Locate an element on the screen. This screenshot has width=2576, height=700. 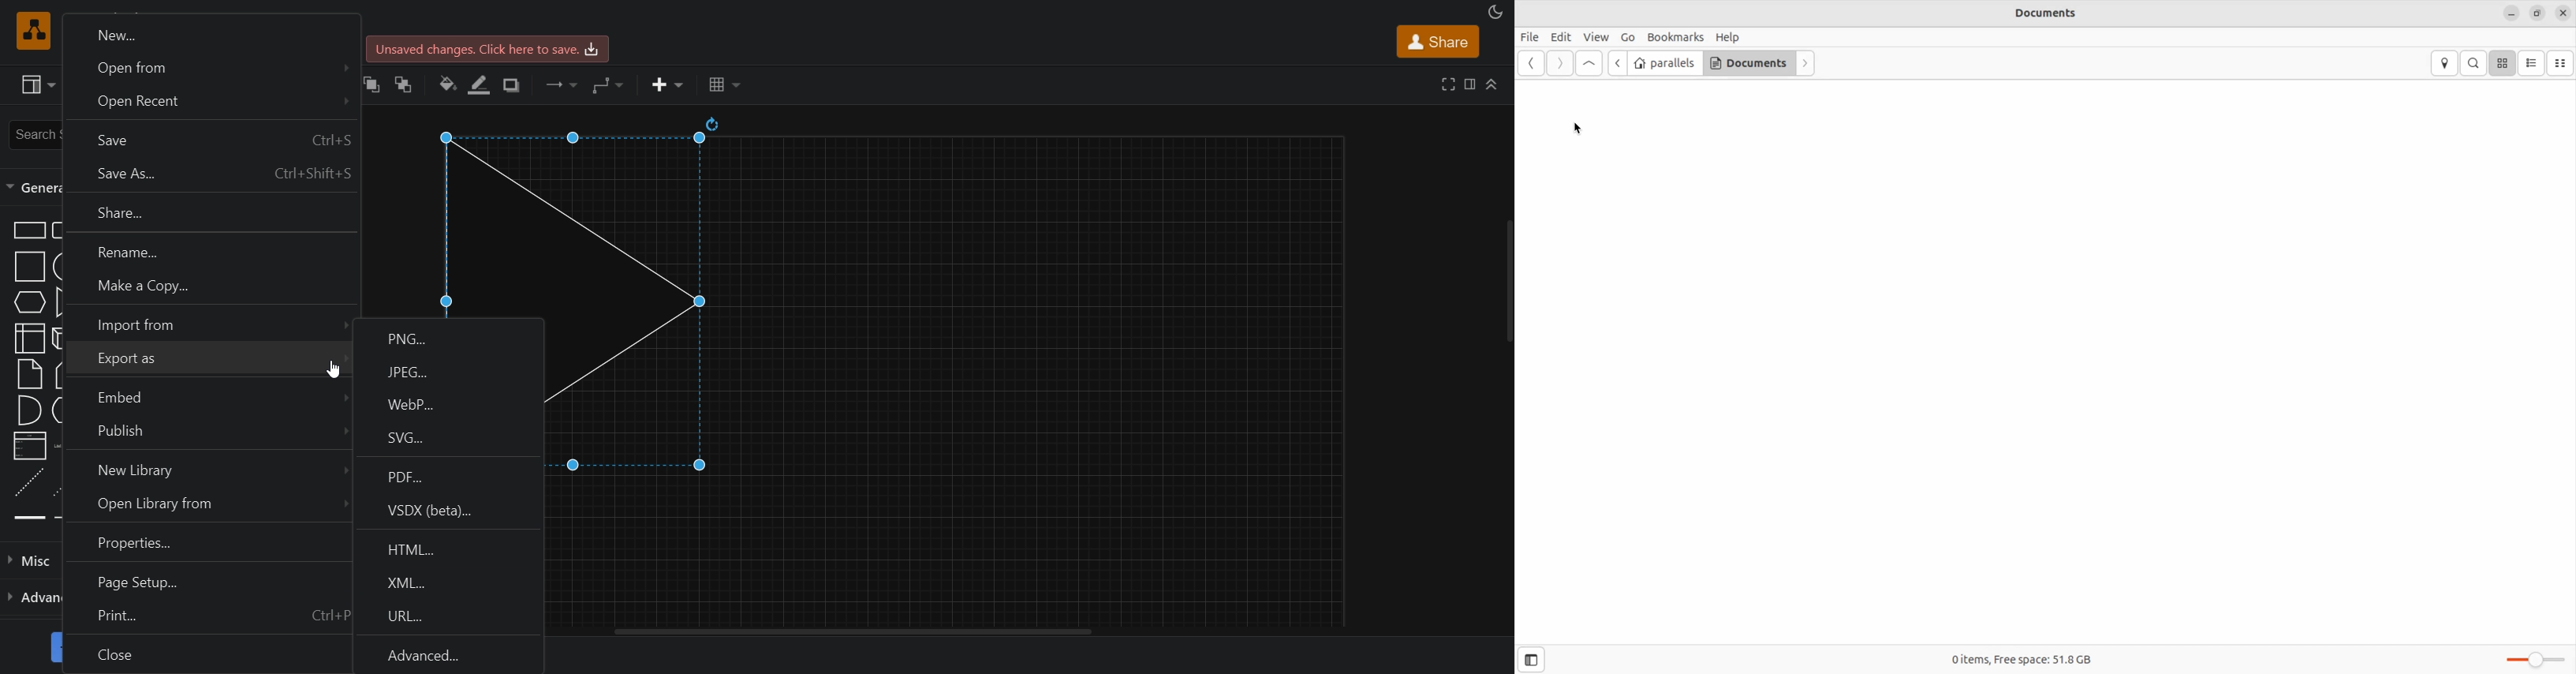
fill color is located at coordinates (446, 84).